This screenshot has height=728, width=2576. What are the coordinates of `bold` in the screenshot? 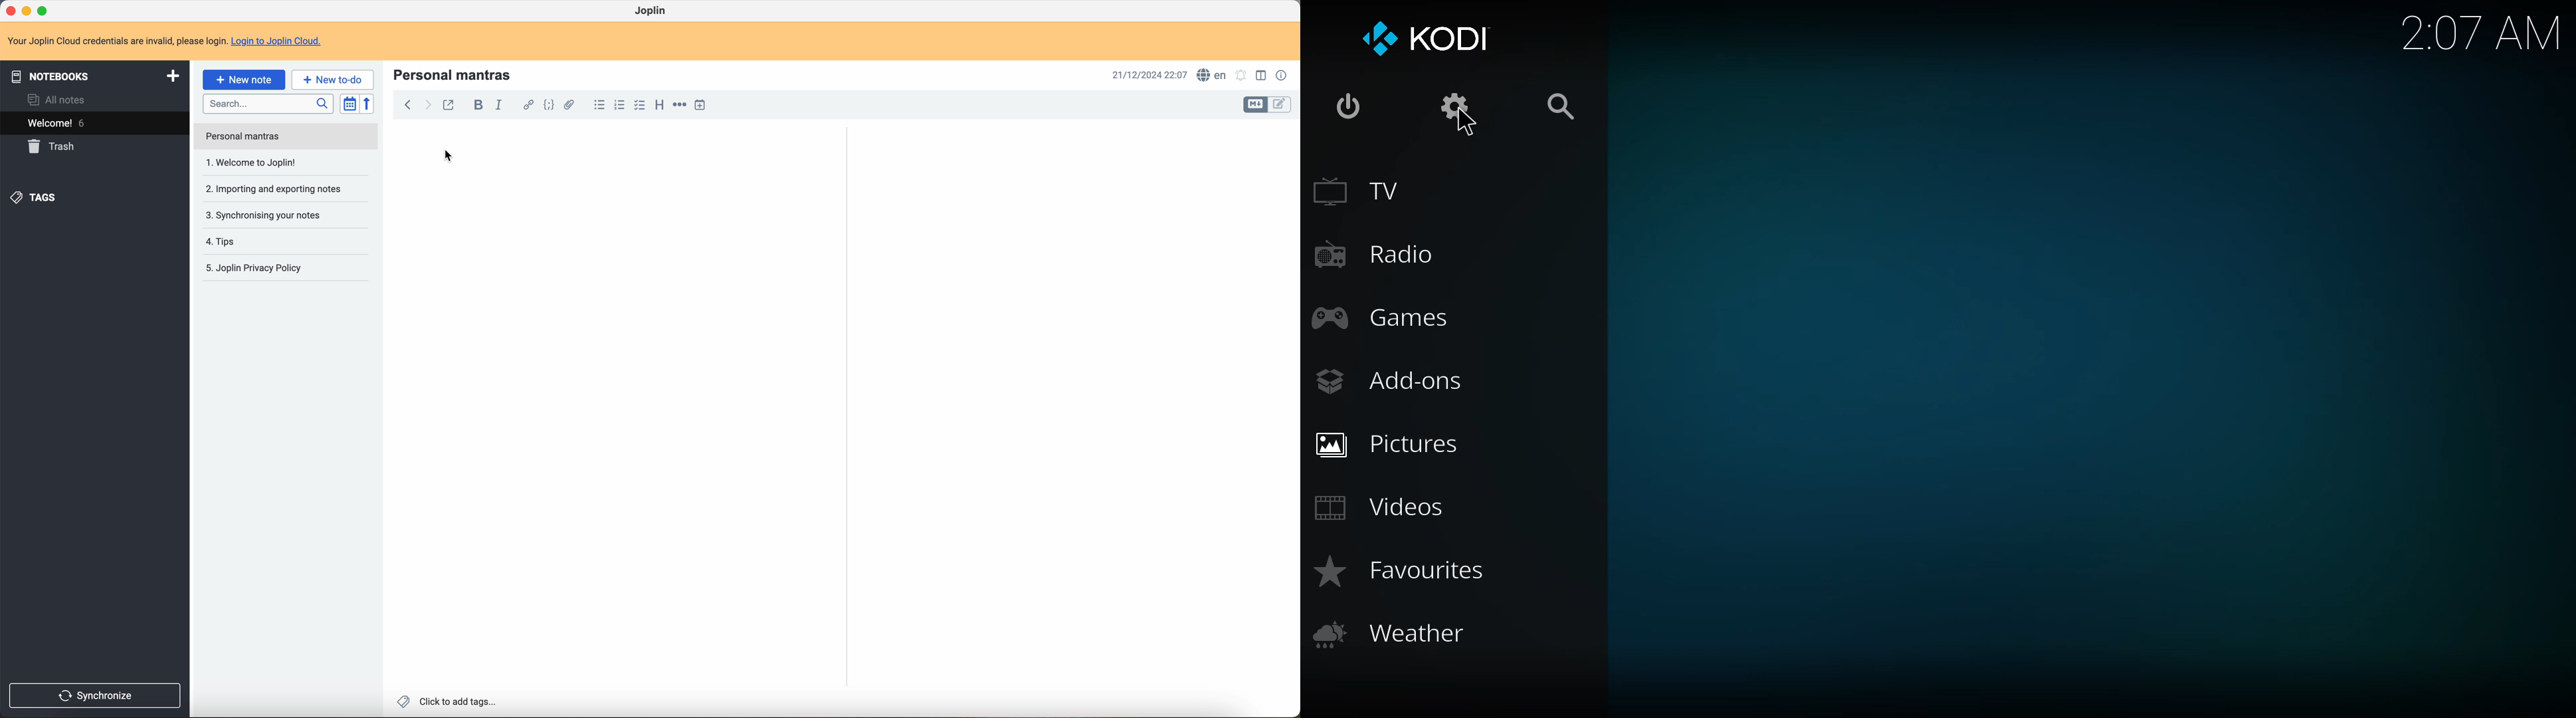 It's located at (480, 105).